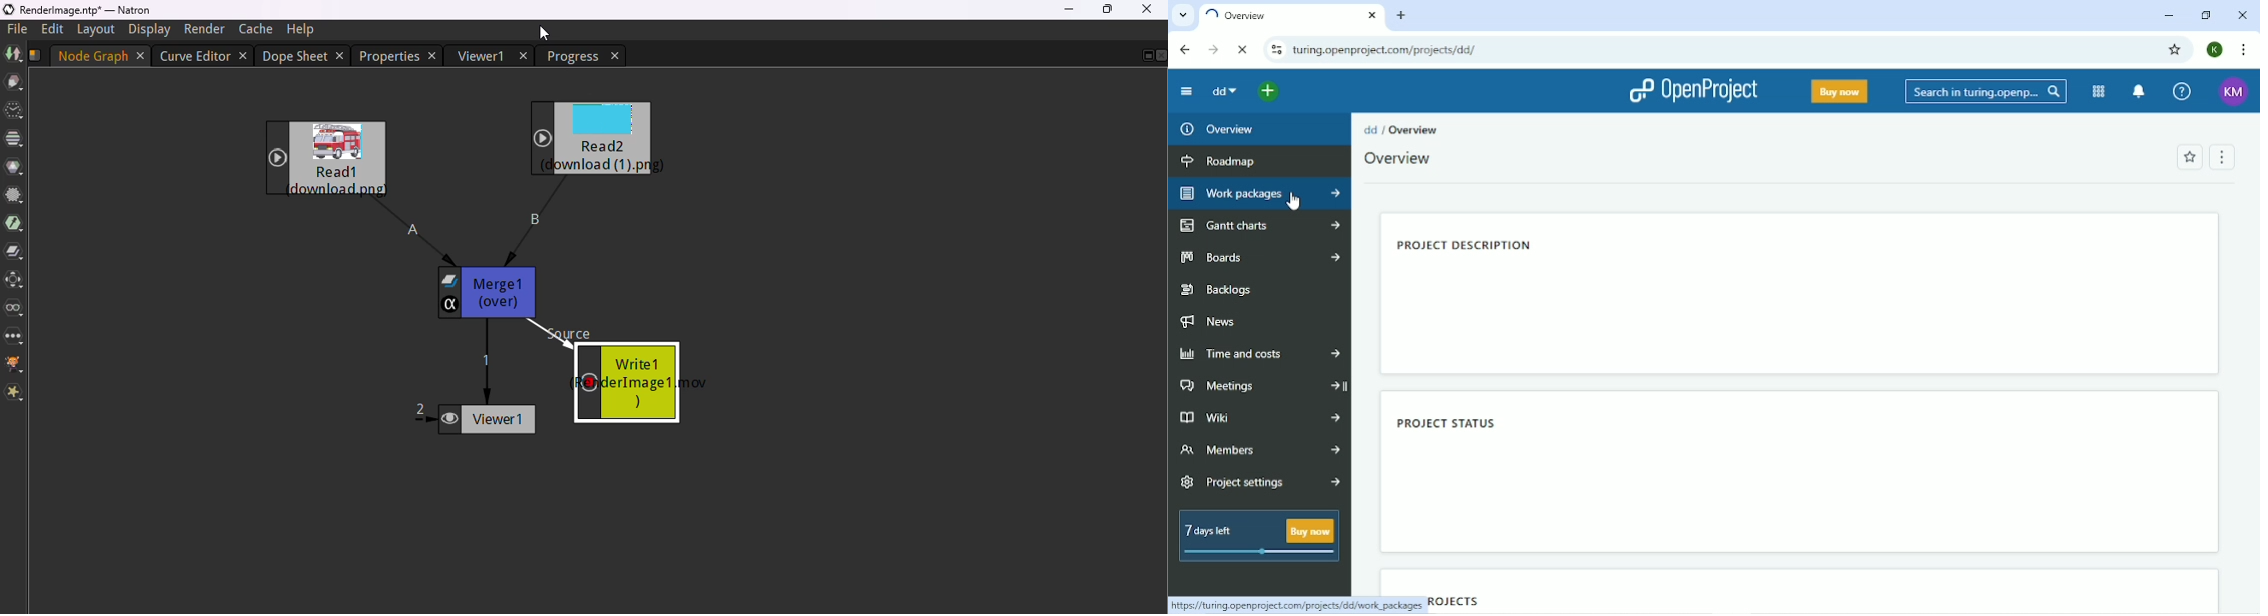  What do you see at coordinates (14, 224) in the screenshot?
I see `keyer` at bounding box center [14, 224].